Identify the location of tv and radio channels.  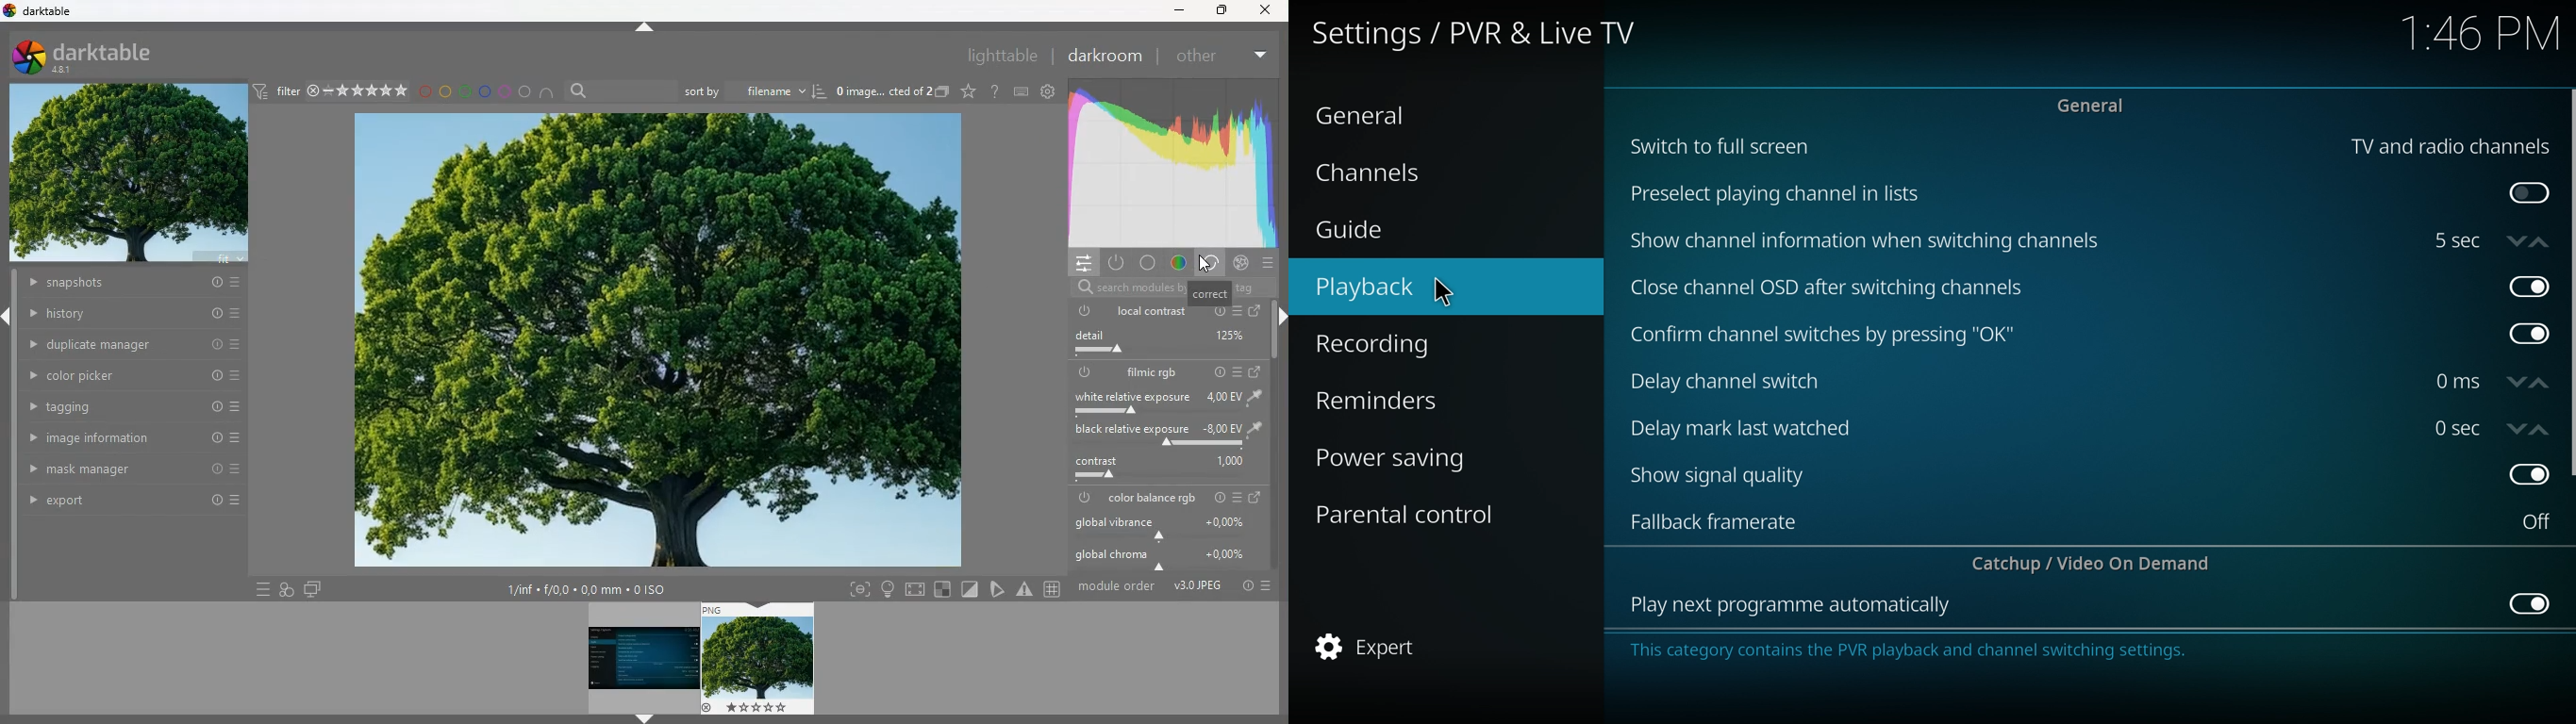
(2450, 147).